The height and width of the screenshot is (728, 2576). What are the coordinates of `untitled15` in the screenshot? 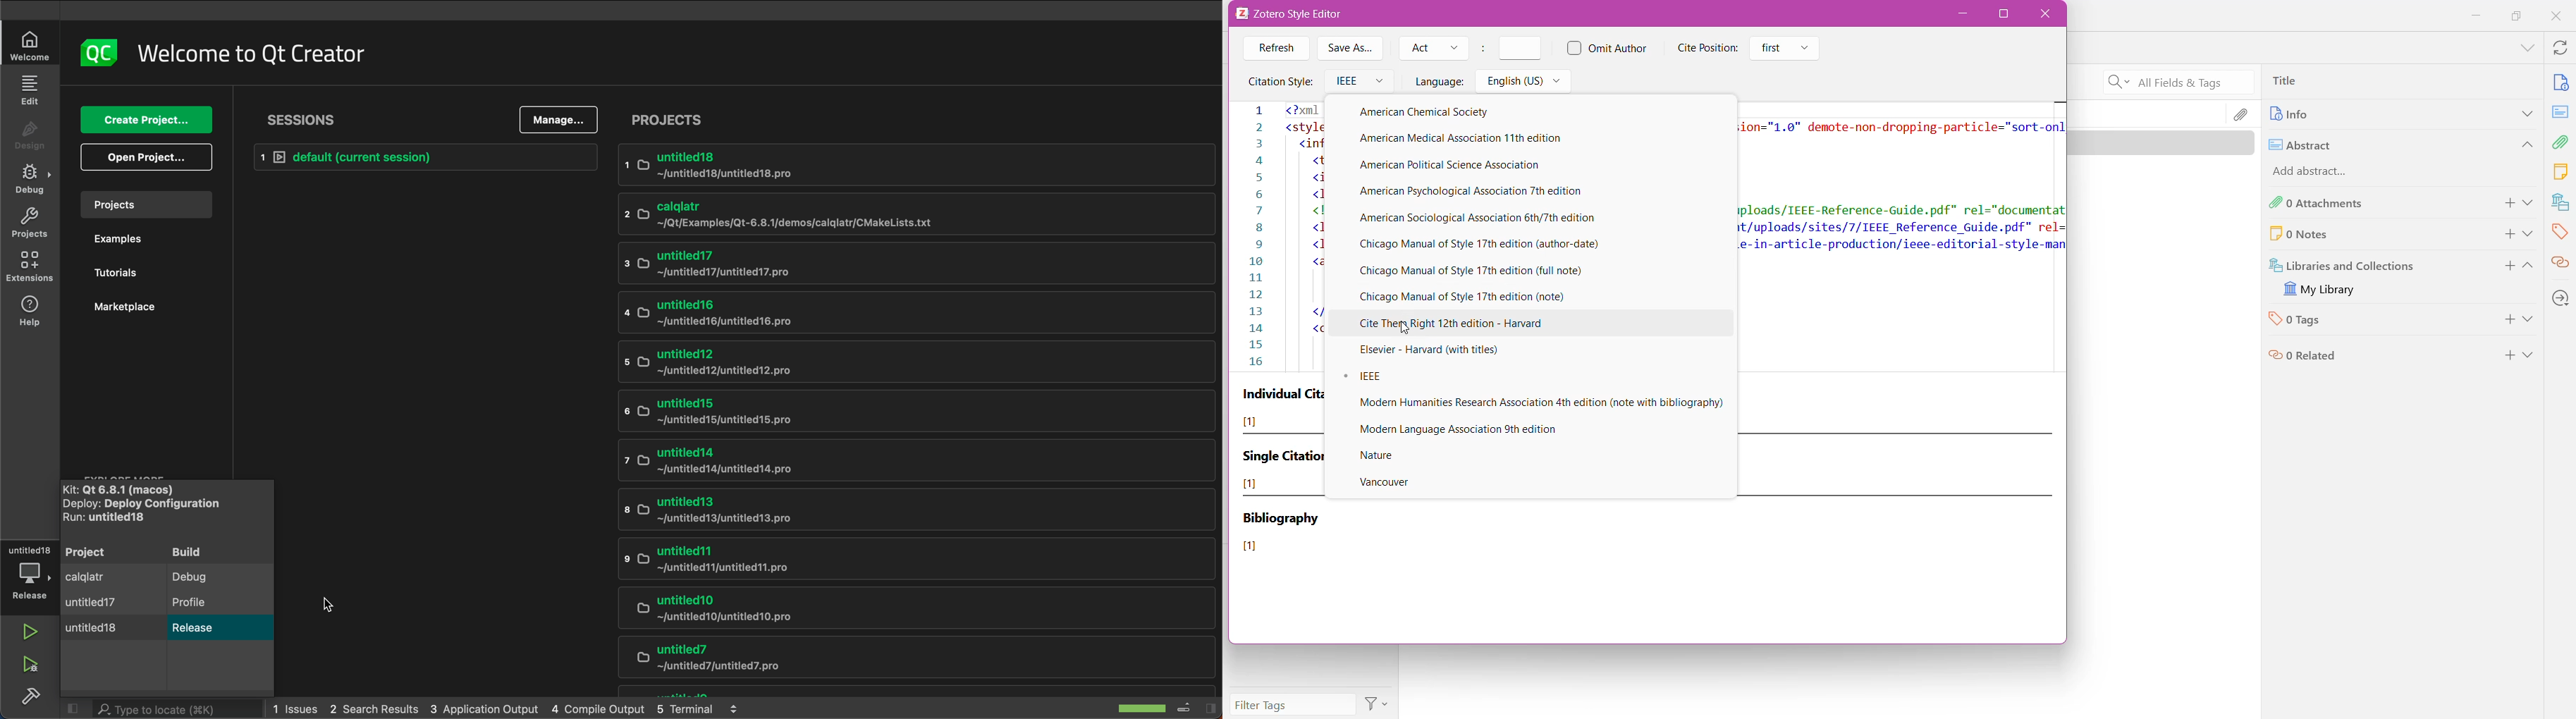 It's located at (862, 413).